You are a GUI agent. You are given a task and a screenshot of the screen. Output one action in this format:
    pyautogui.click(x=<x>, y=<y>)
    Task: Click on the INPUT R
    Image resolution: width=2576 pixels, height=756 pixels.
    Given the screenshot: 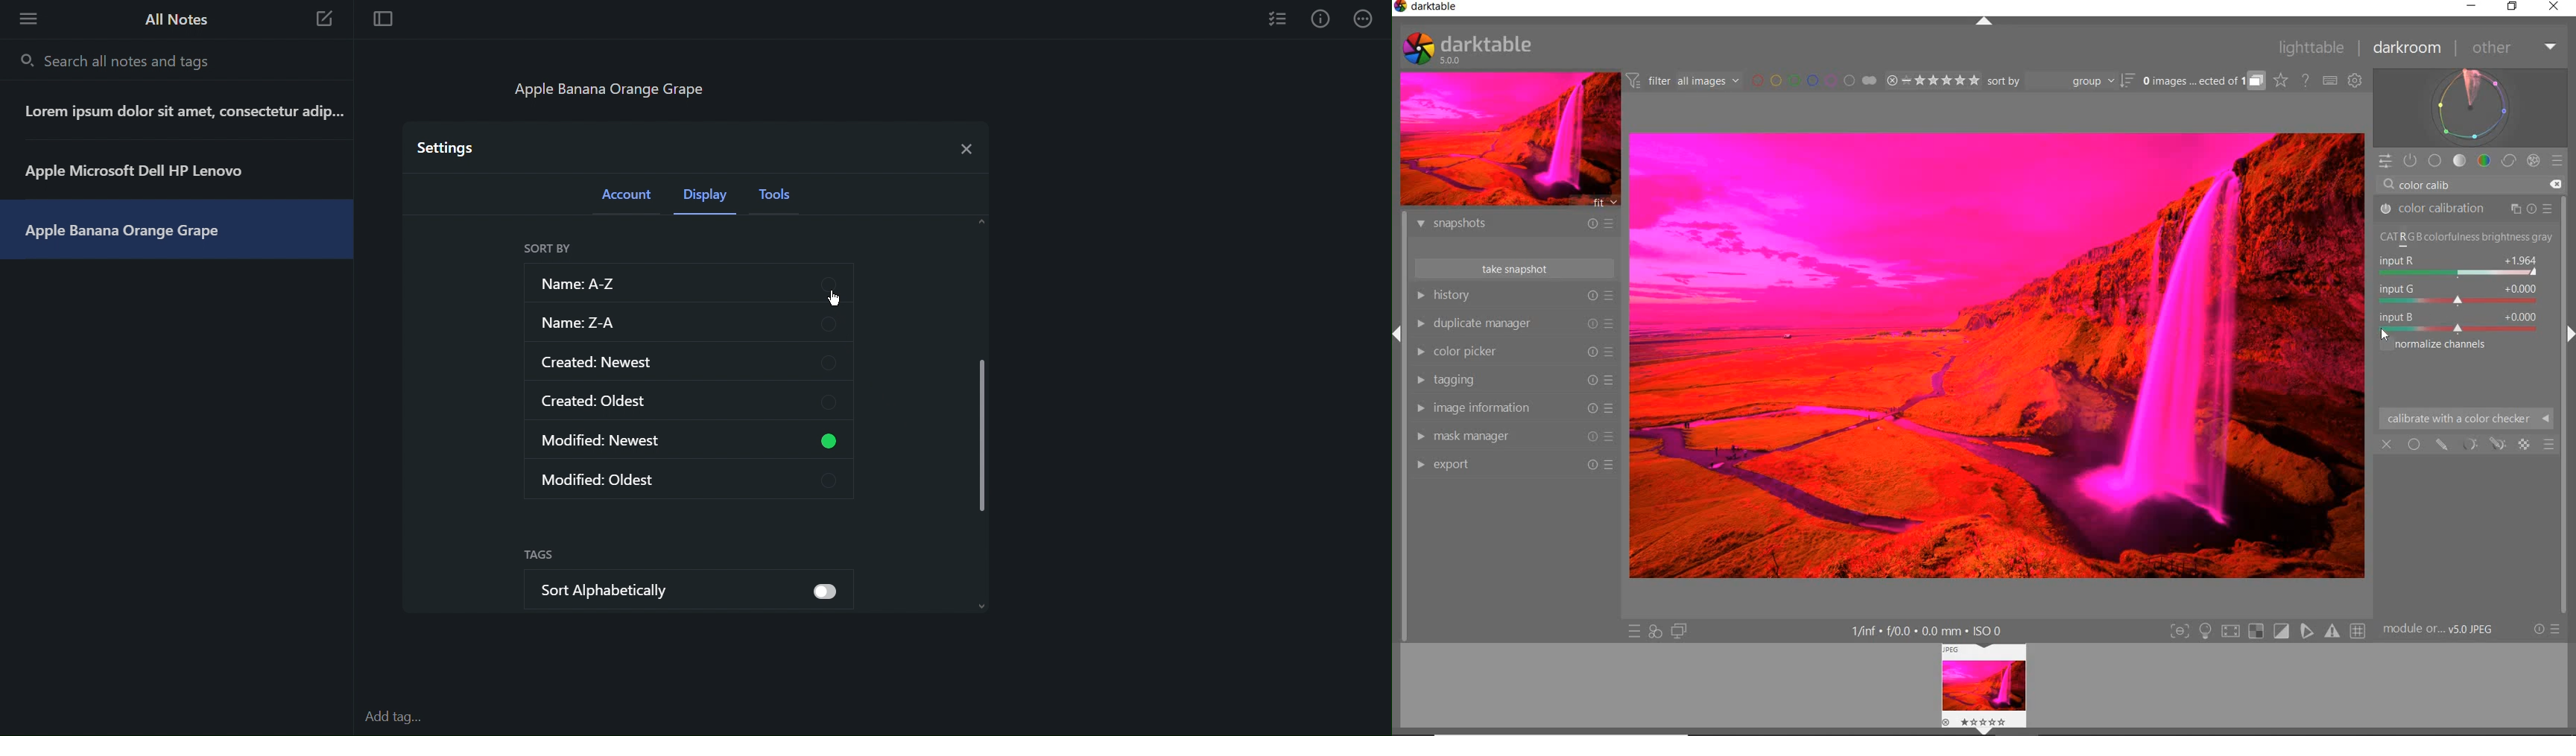 What is the action you would take?
    pyautogui.click(x=2457, y=266)
    